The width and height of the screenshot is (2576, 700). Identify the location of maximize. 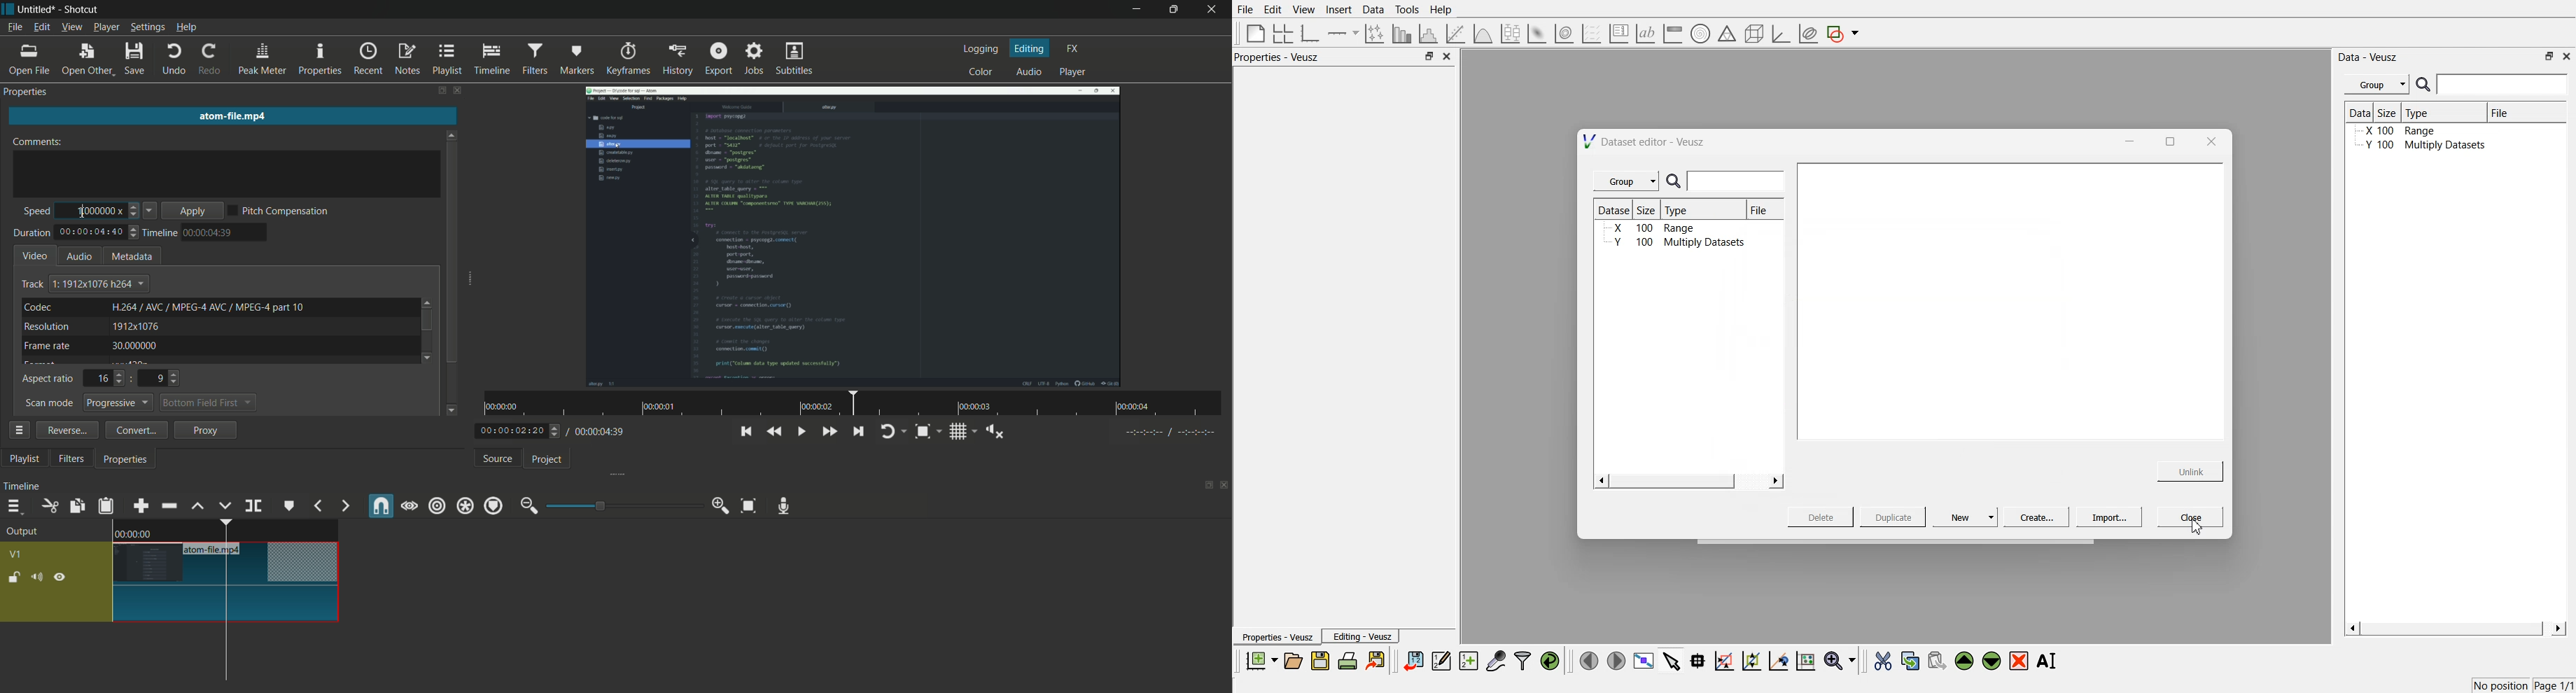
(1175, 8).